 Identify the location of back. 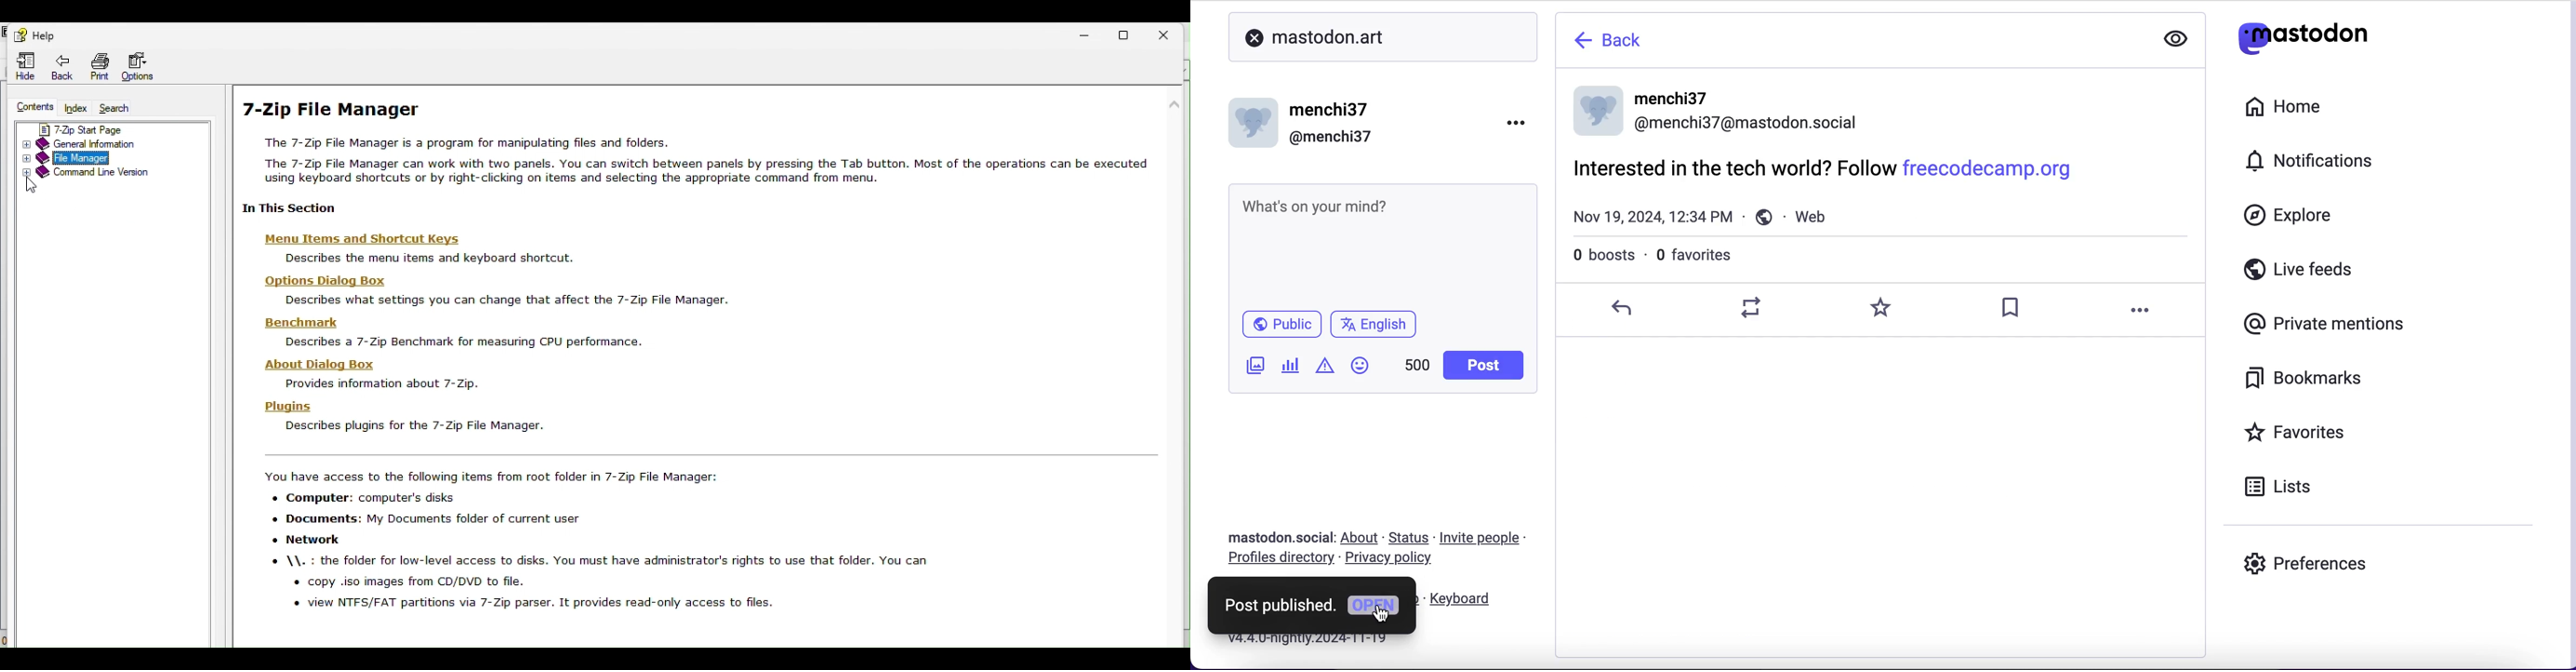
(1617, 42).